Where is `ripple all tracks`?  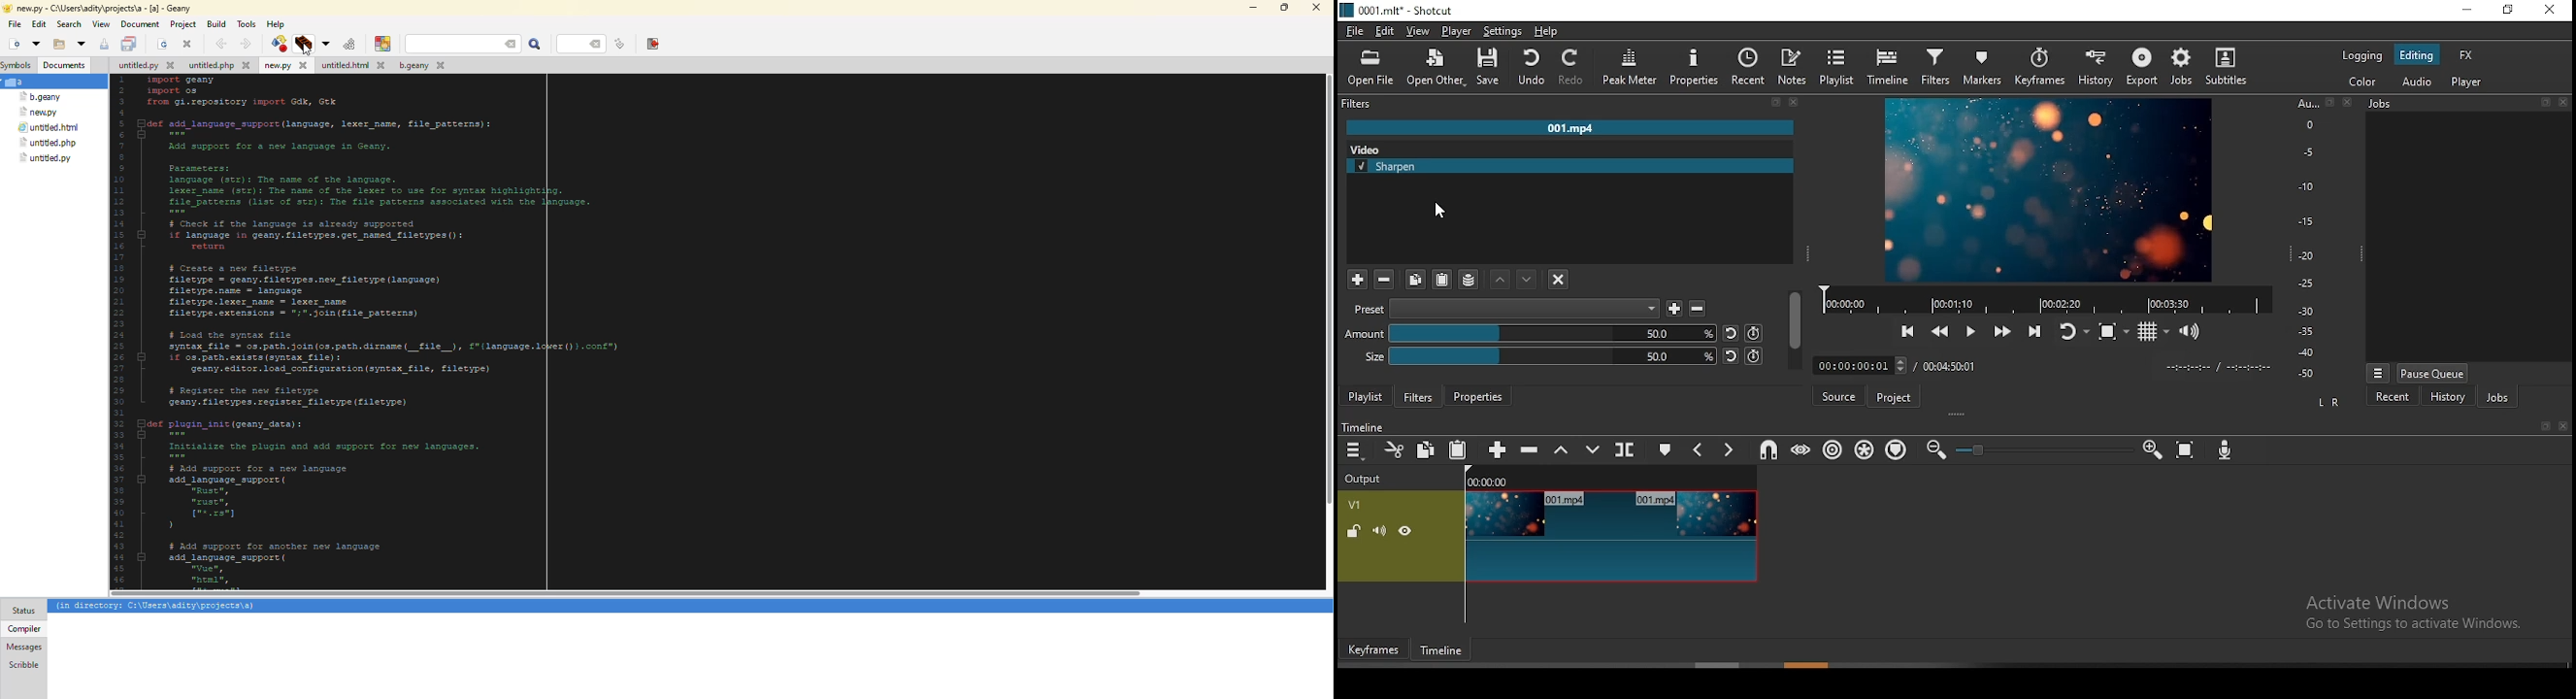 ripple all tracks is located at coordinates (1866, 449).